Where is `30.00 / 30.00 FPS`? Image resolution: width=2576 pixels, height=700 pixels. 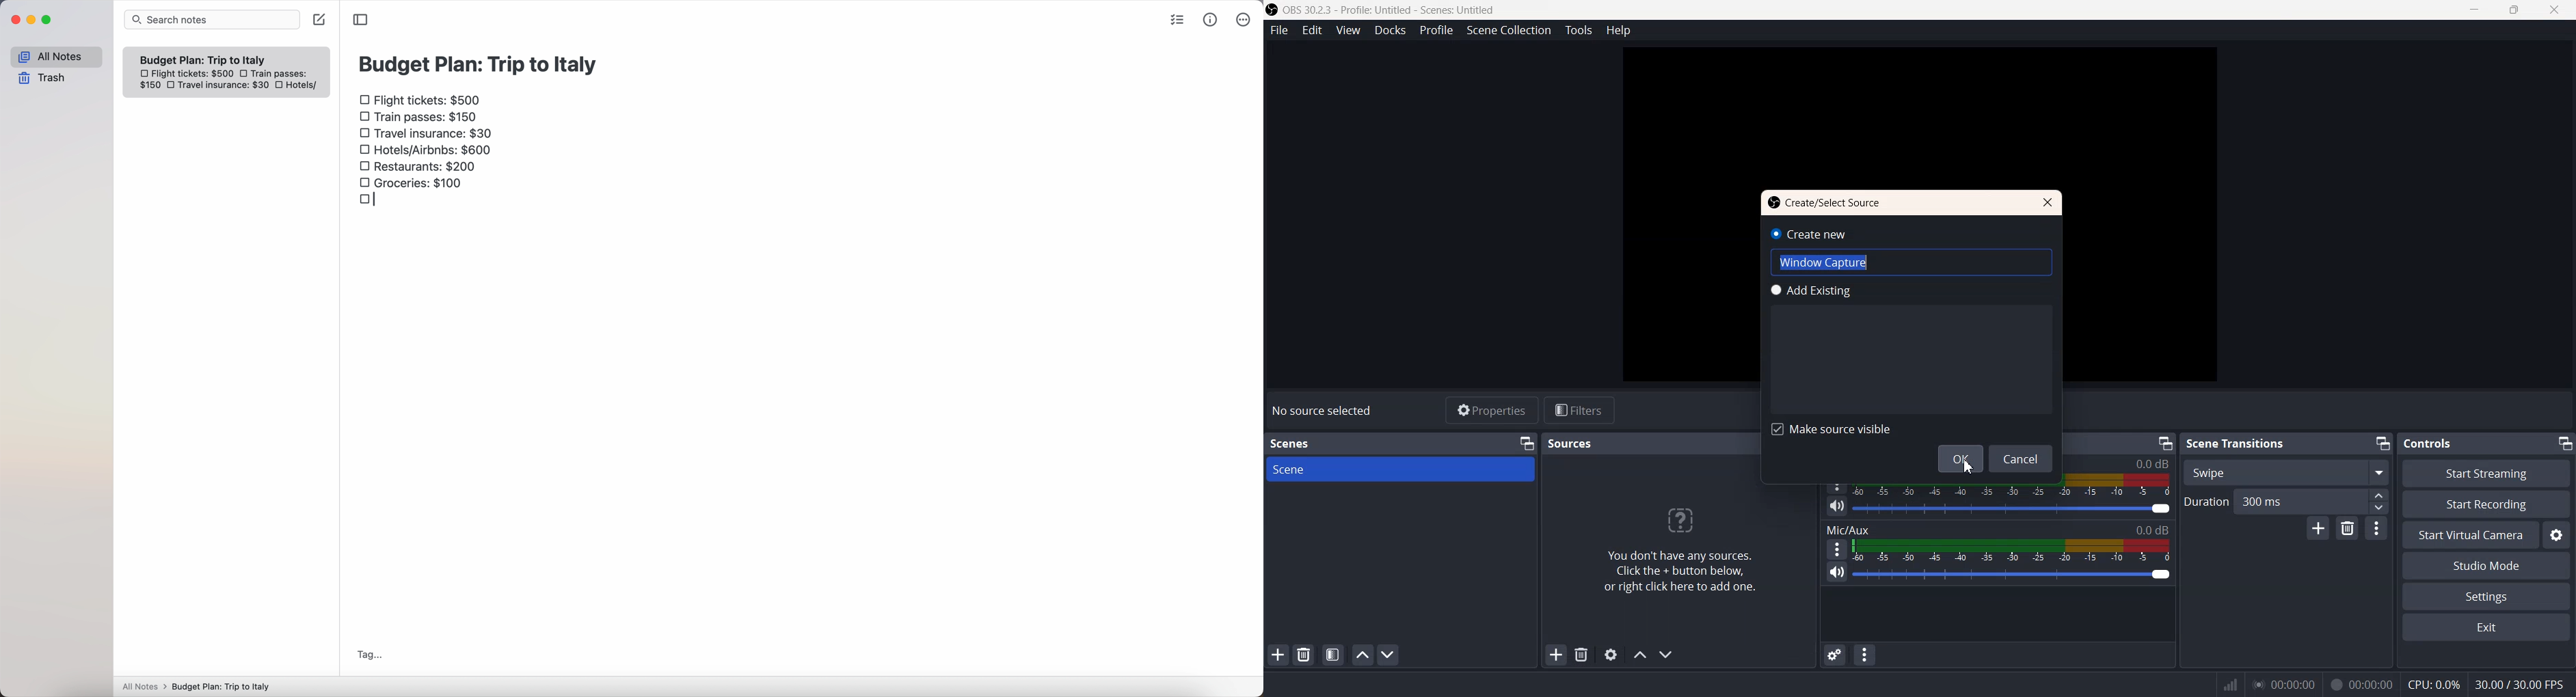
30.00 / 30.00 FPS is located at coordinates (2520, 683).